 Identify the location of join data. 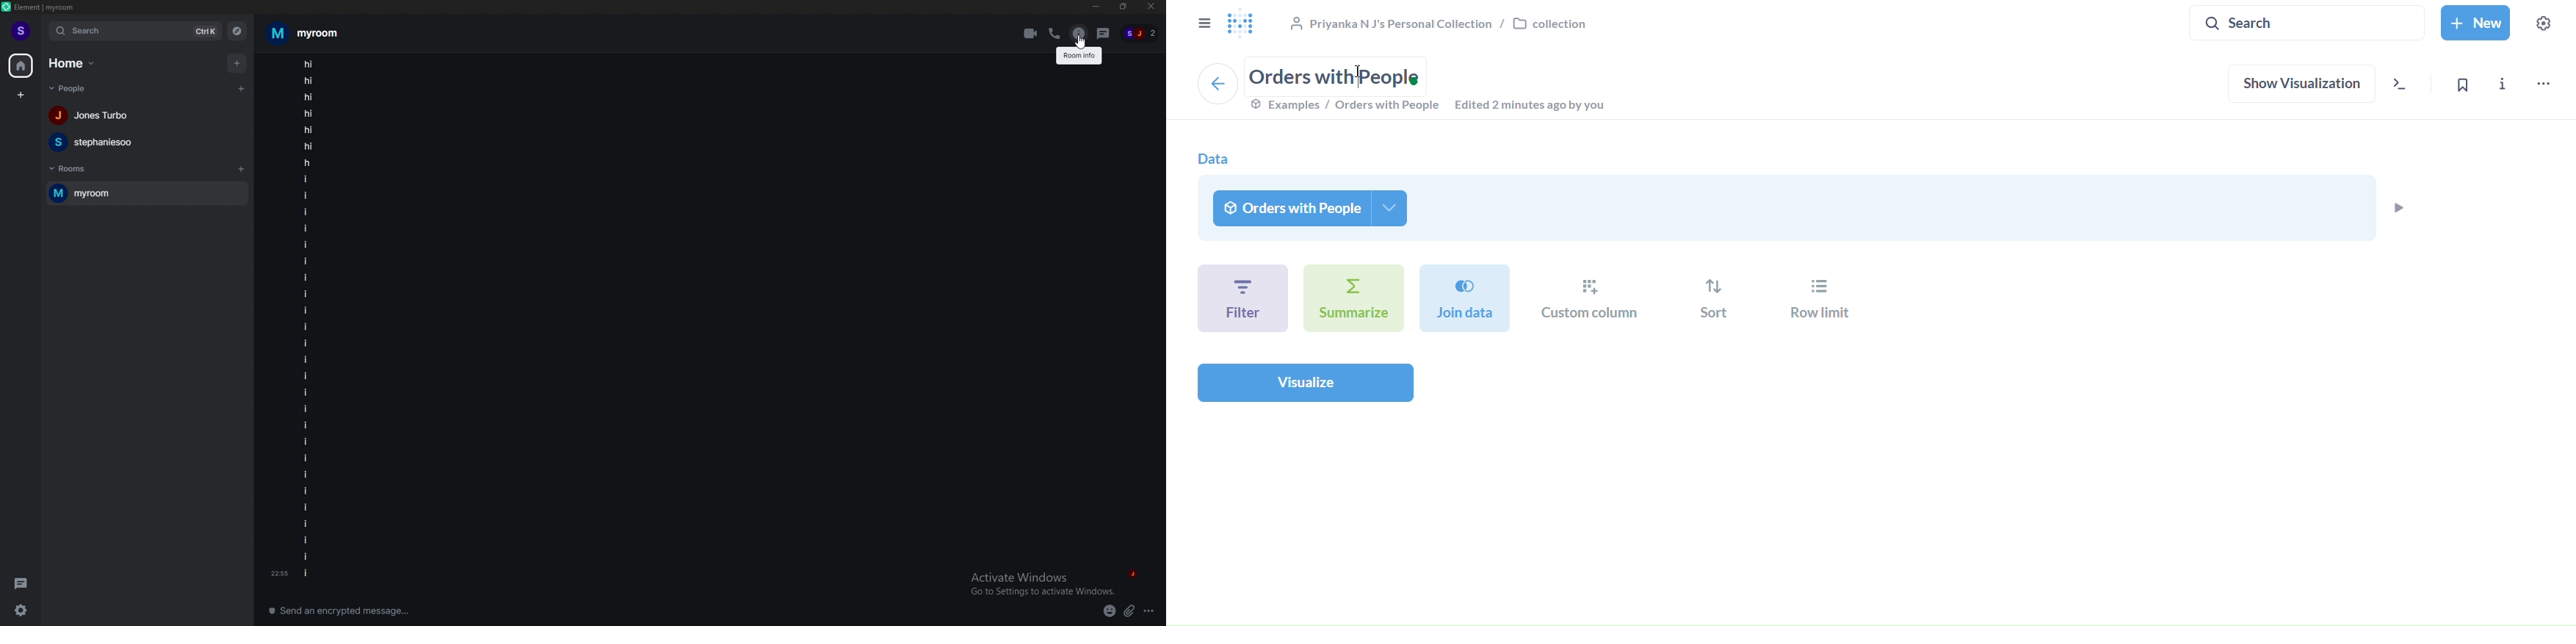
(1466, 297).